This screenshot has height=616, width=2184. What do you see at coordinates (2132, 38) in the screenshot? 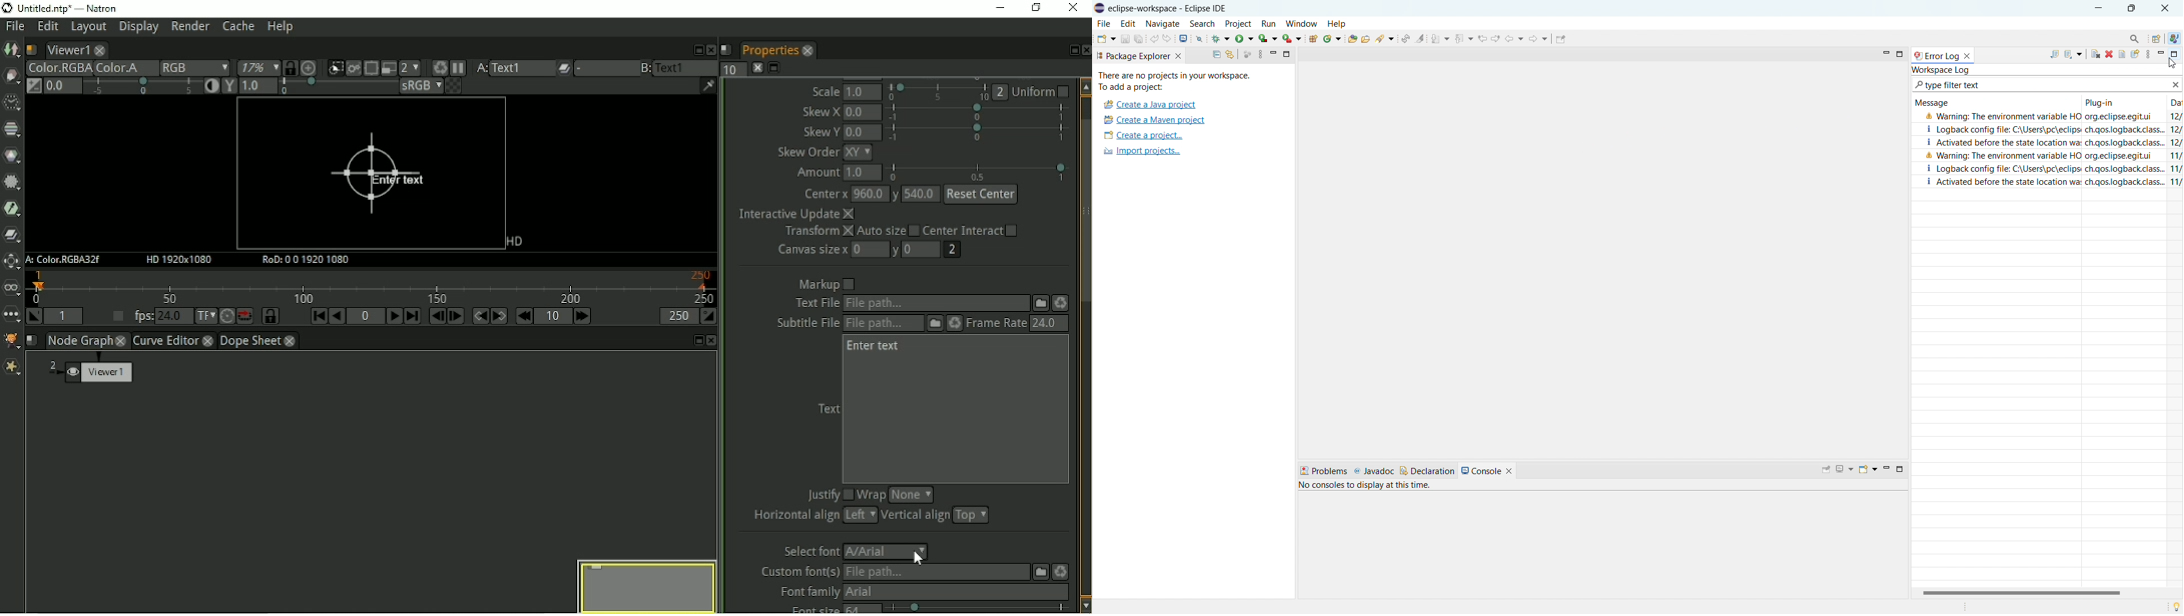
I see `Search` at bounding box center [2132, 38].